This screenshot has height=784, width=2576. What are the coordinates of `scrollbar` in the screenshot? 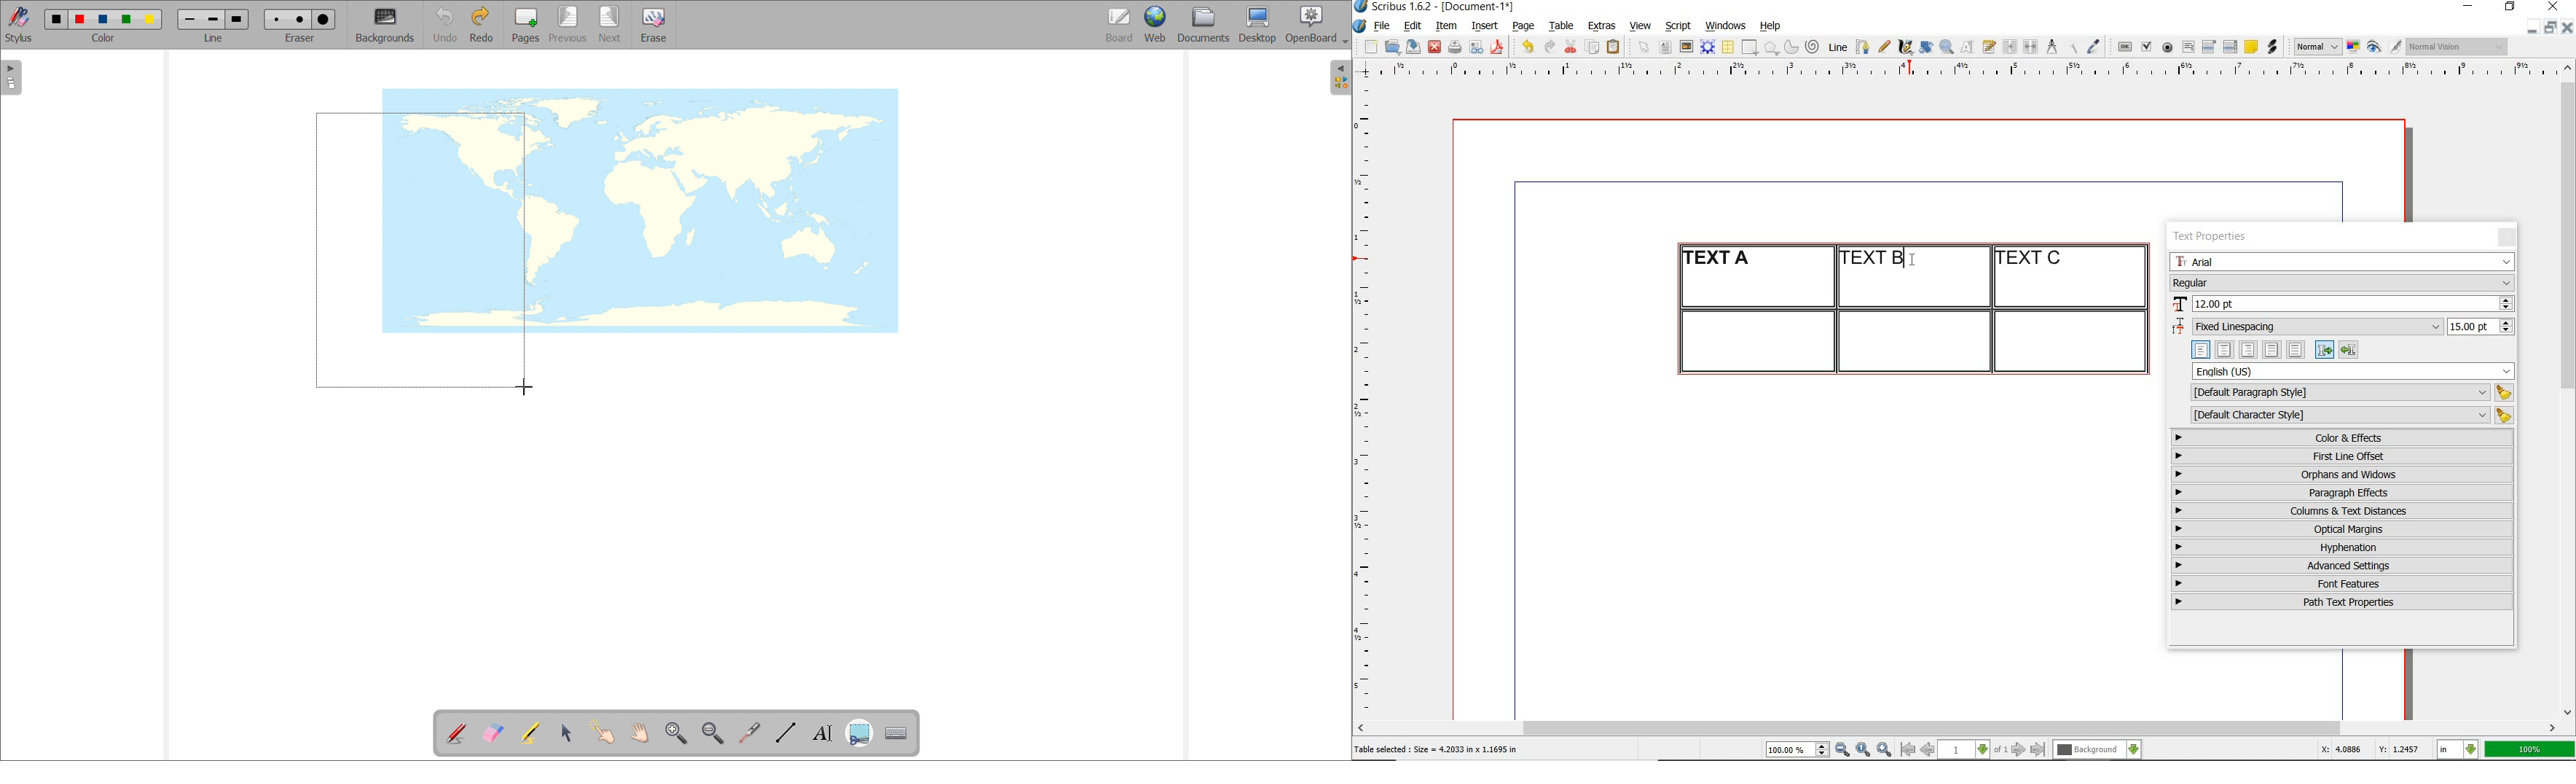 It's located at (2569, 389).